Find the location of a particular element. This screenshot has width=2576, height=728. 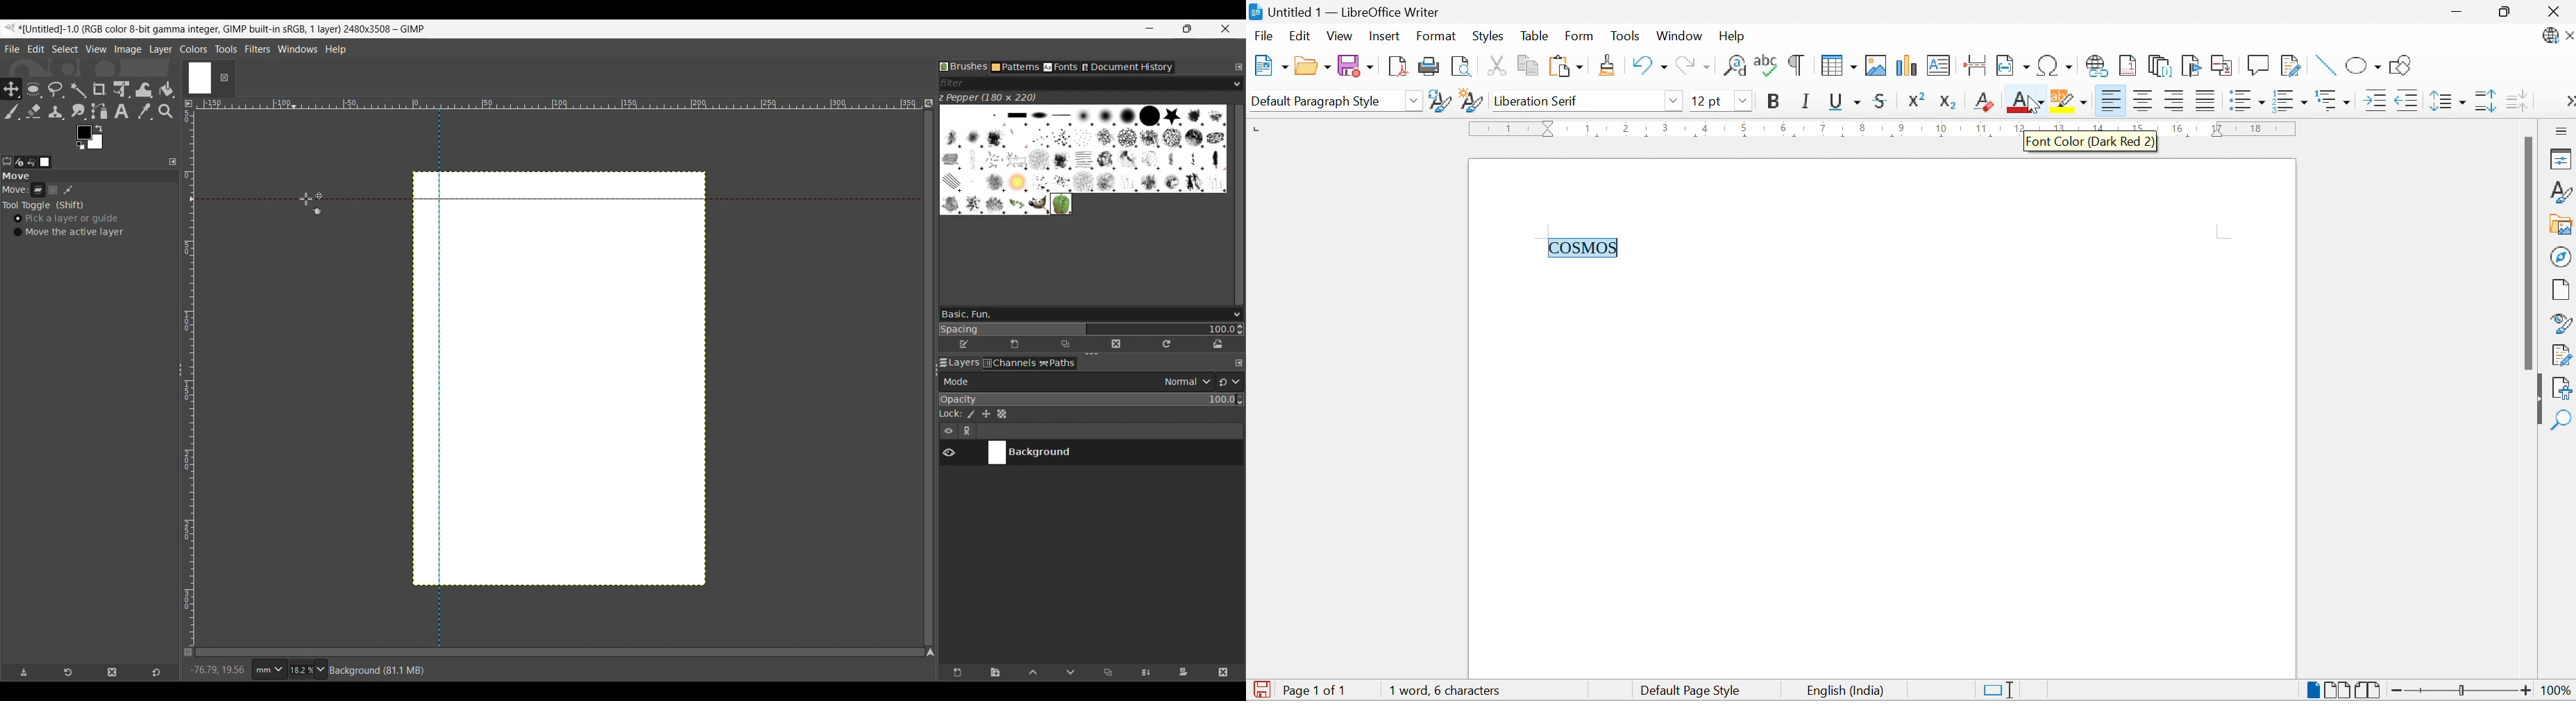

10 is located at coordinates (1942, 128).